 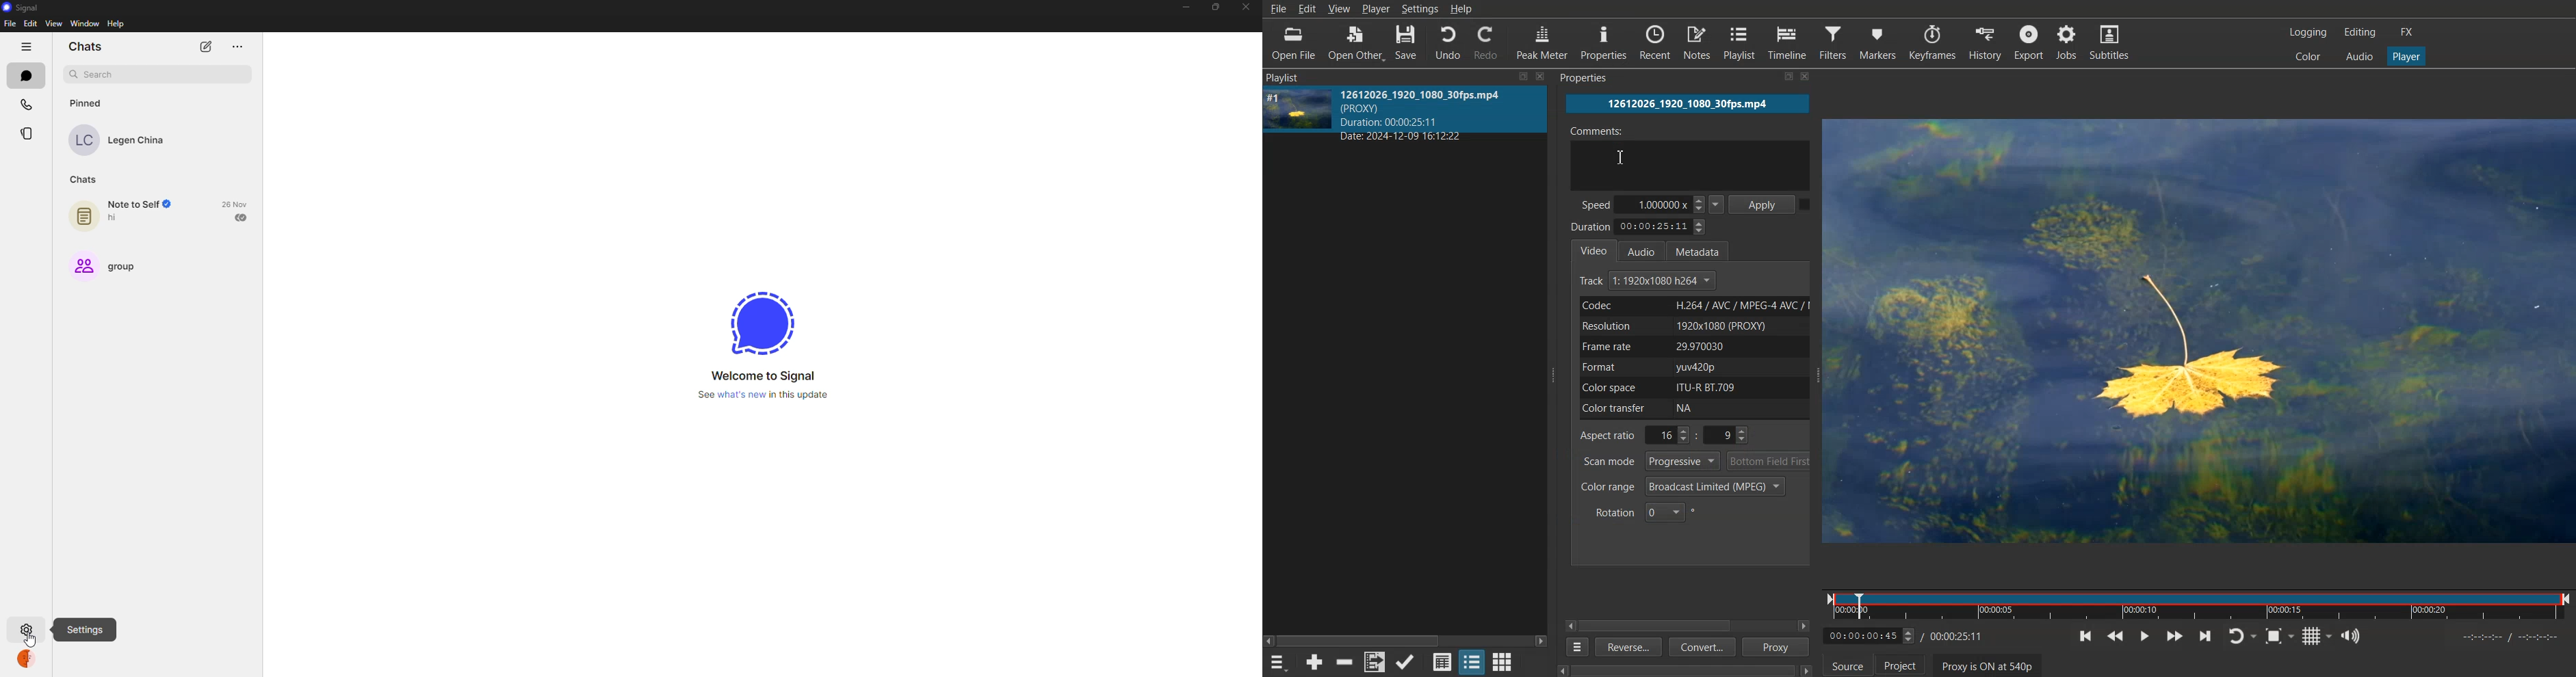 What do you see at coordinates (1340, 10) in the screenshot?
I see `View` at bounding box center [1340, 10].